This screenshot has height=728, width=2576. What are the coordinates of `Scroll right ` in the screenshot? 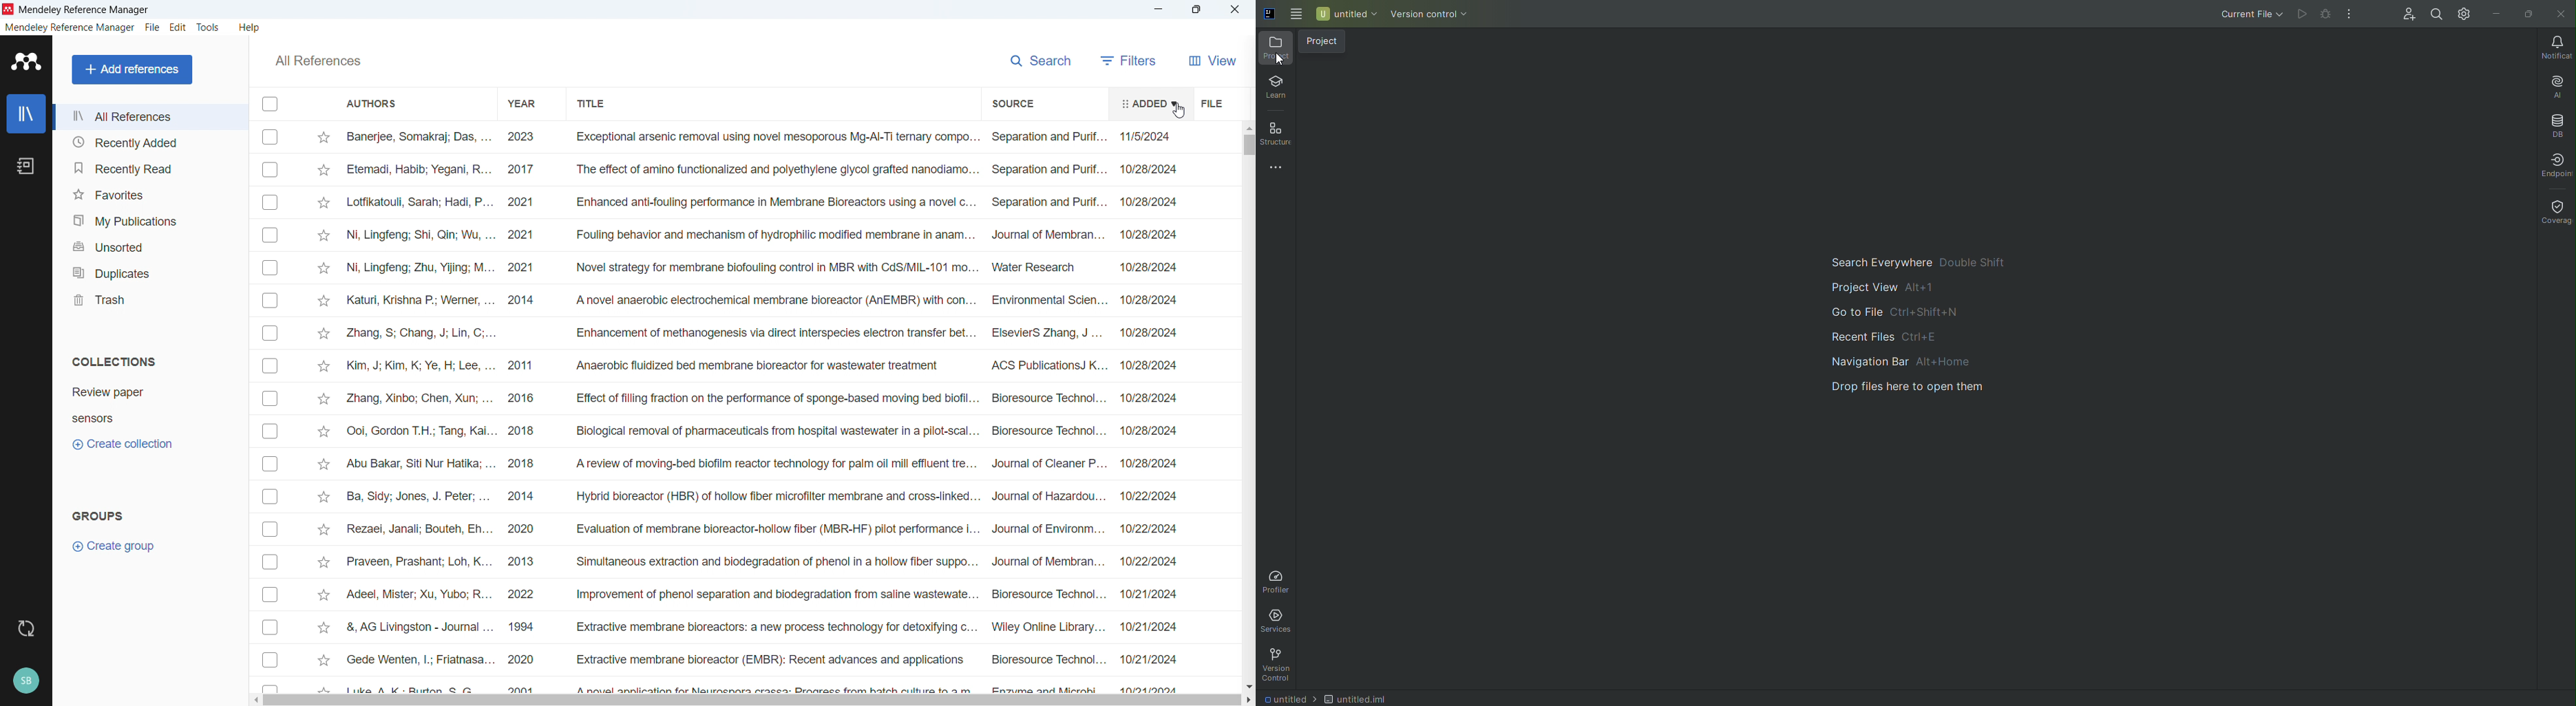 It's located at (1248, 700).